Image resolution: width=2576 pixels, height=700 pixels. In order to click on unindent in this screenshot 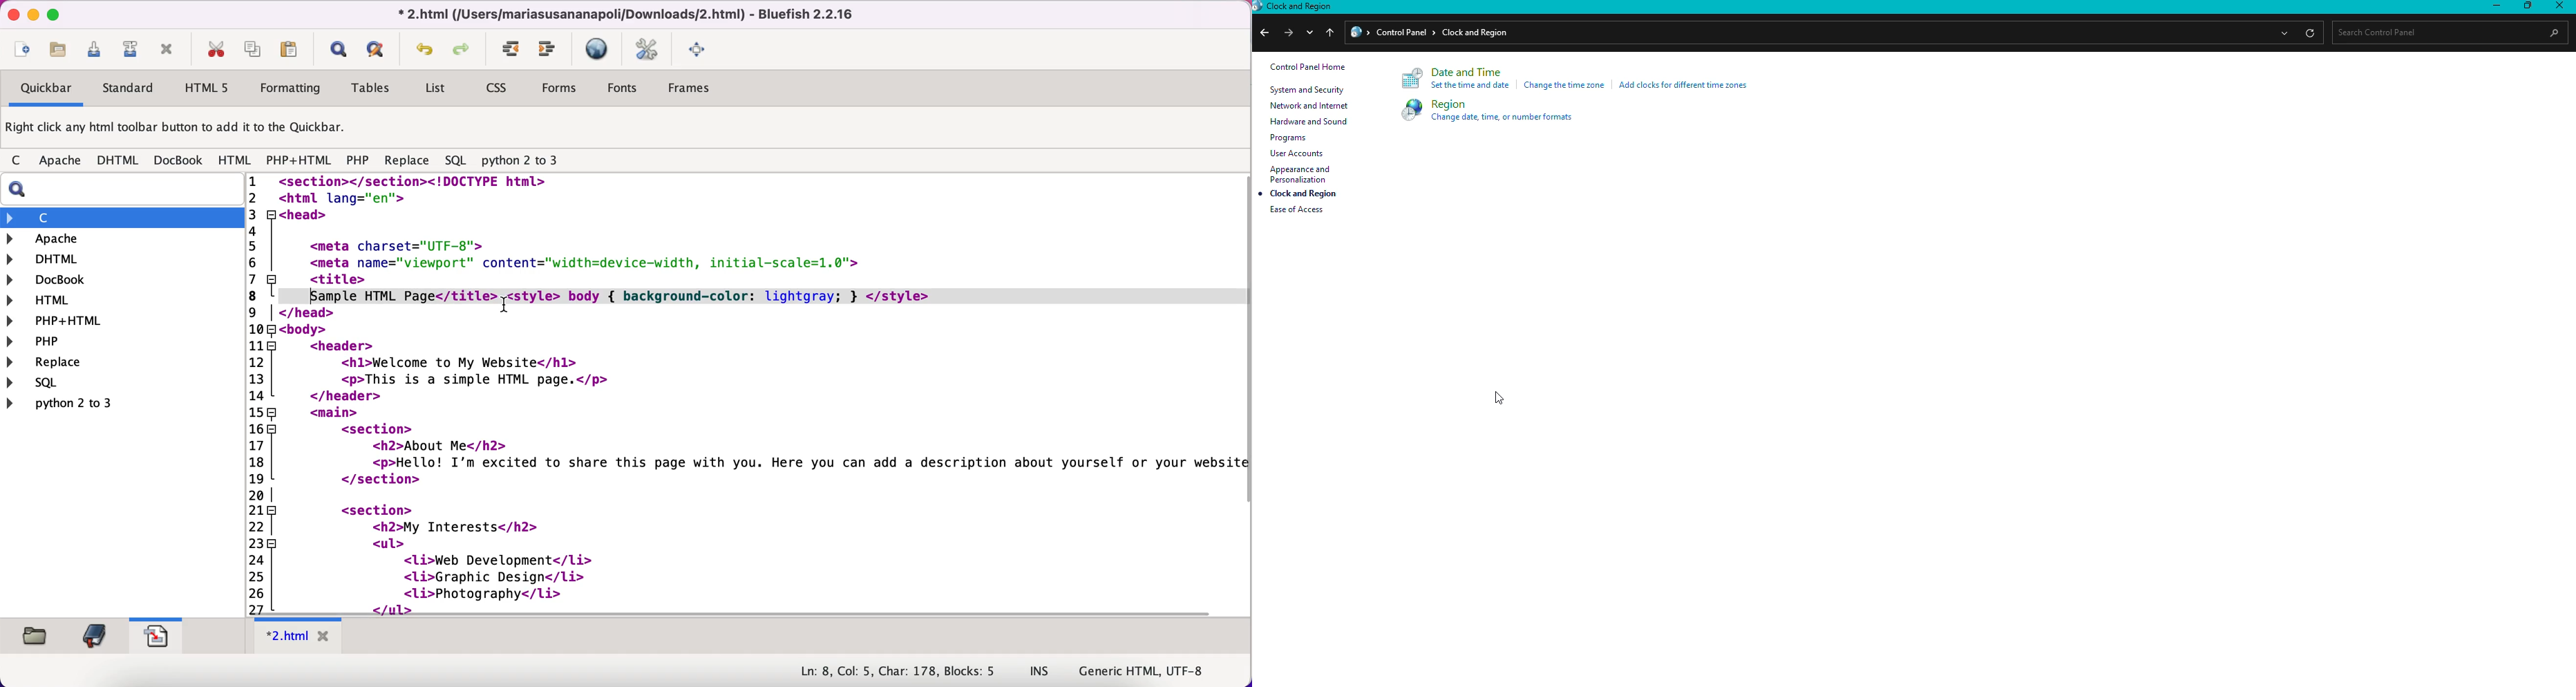, I will do `click(548, 49)`.